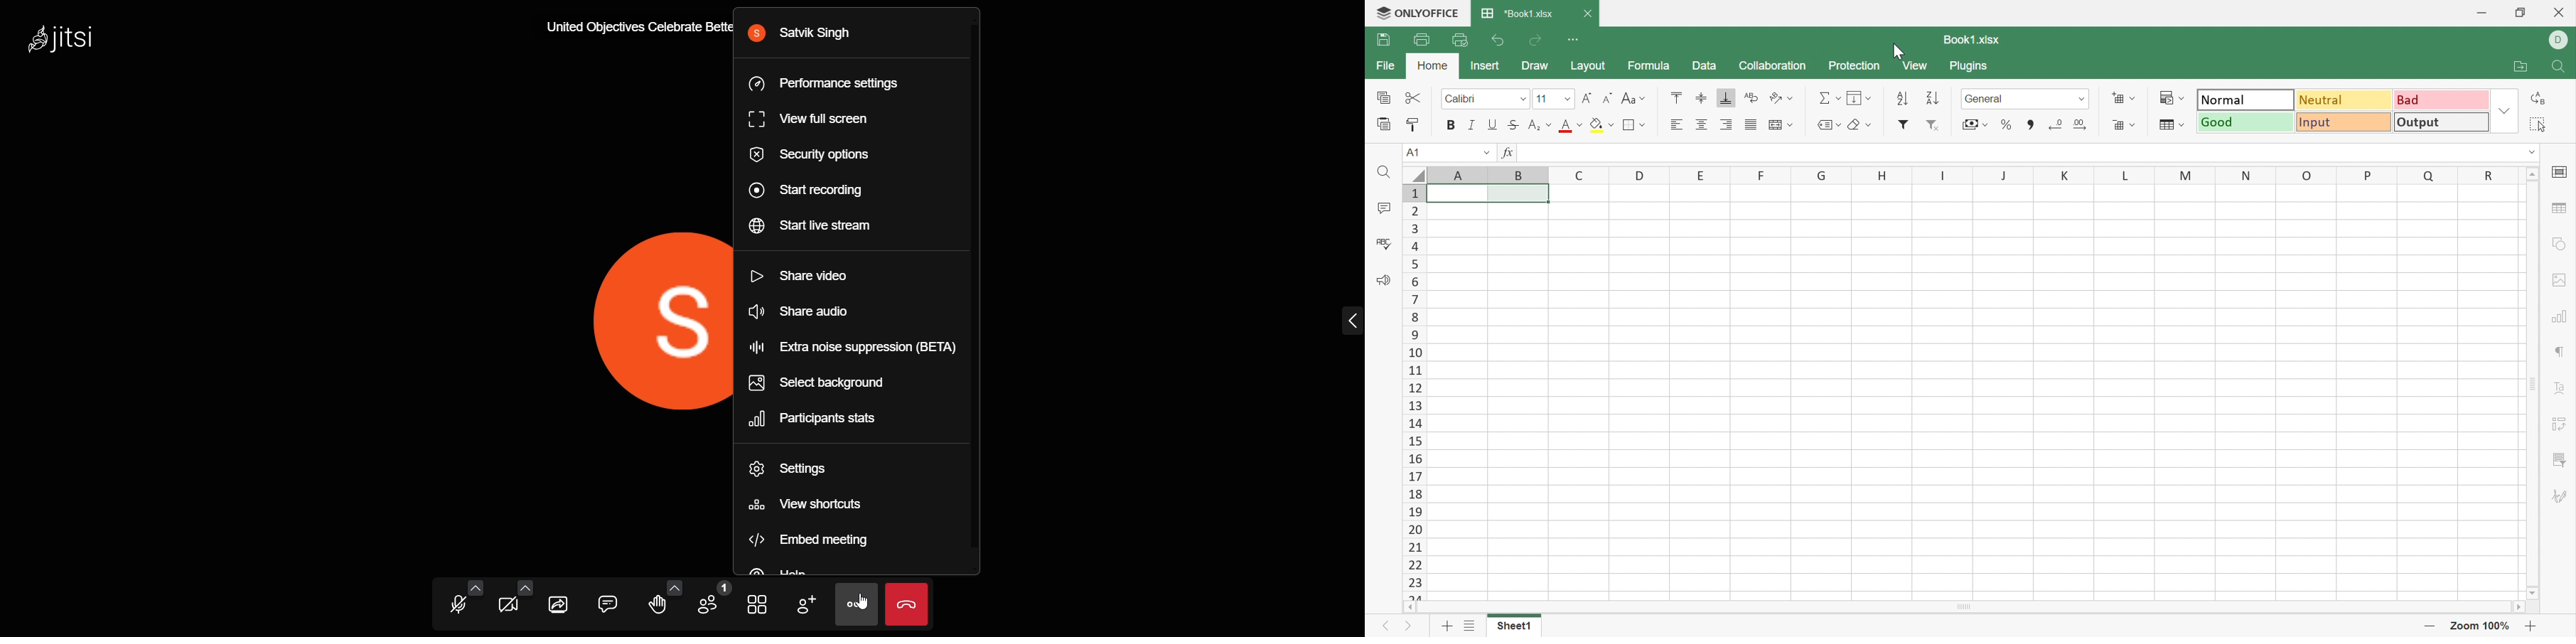  Describe the element at coordinates (508, 609) in the screenshot. I see `video` at that location.